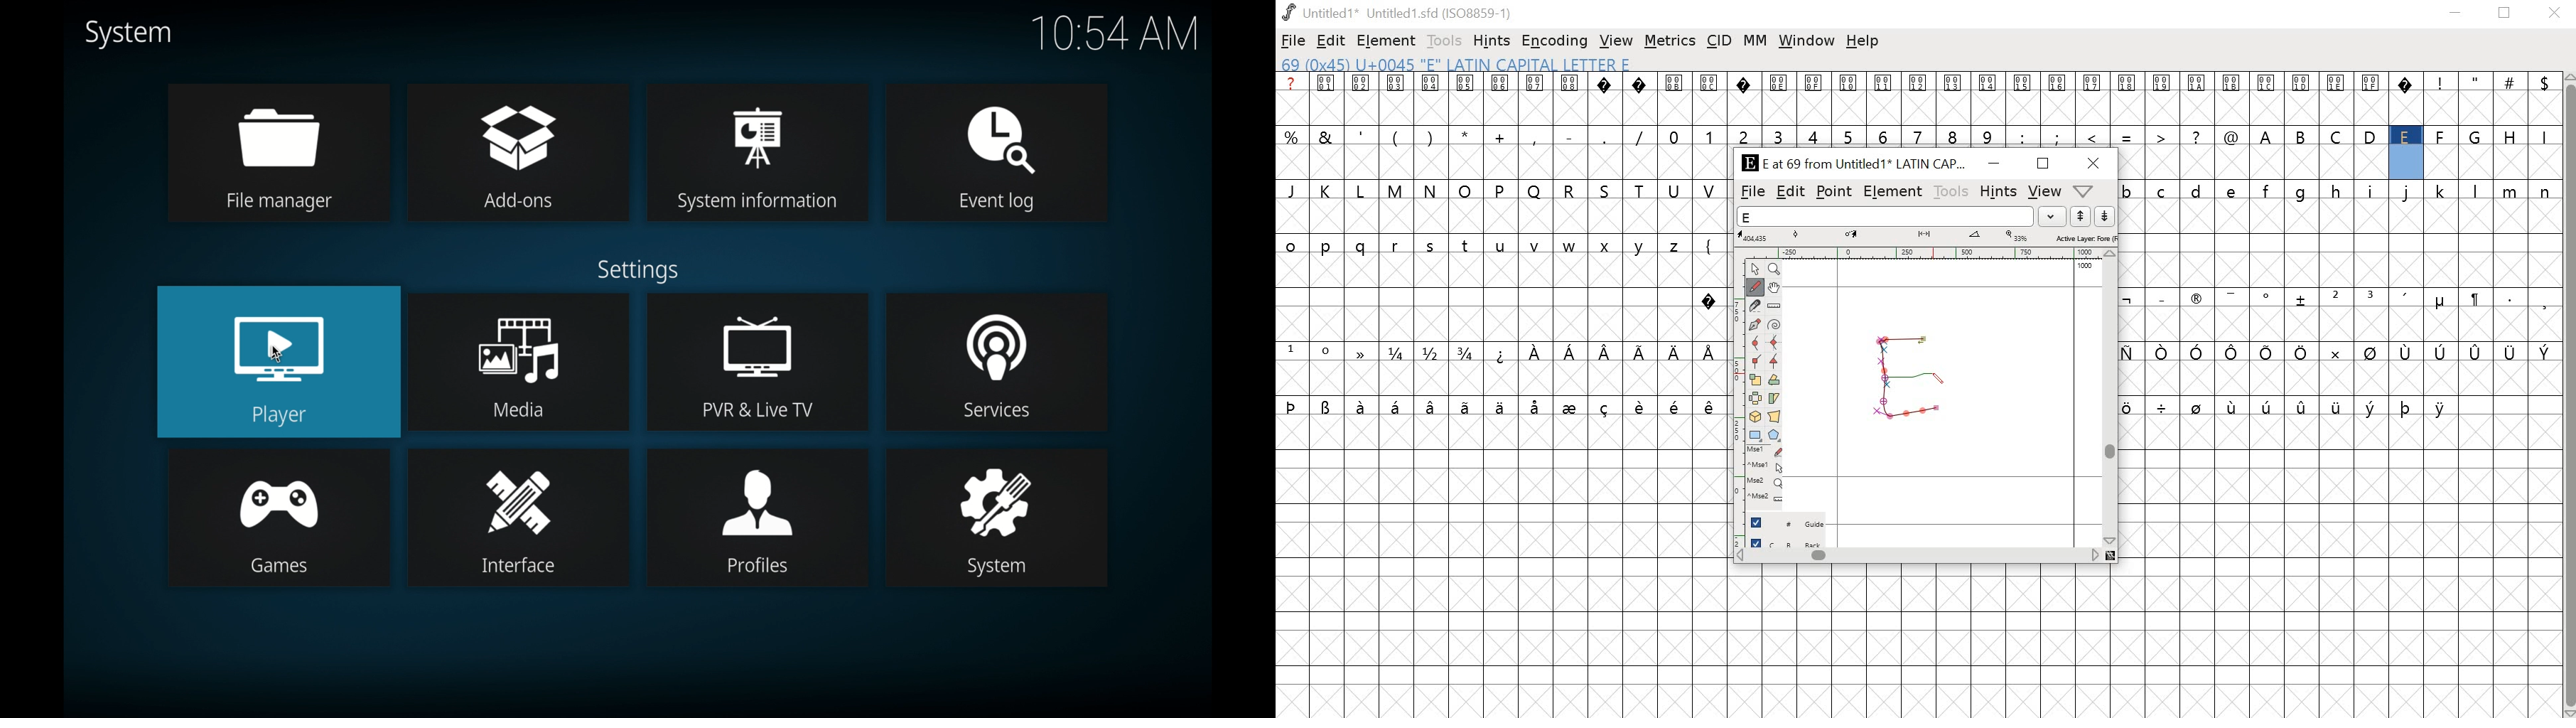 This screenshot has height=728, width=2576. What do you see at coordinates (1907, 376) in the screenshot?
I see `drawing glyph` at bounding box center [1907, 376].